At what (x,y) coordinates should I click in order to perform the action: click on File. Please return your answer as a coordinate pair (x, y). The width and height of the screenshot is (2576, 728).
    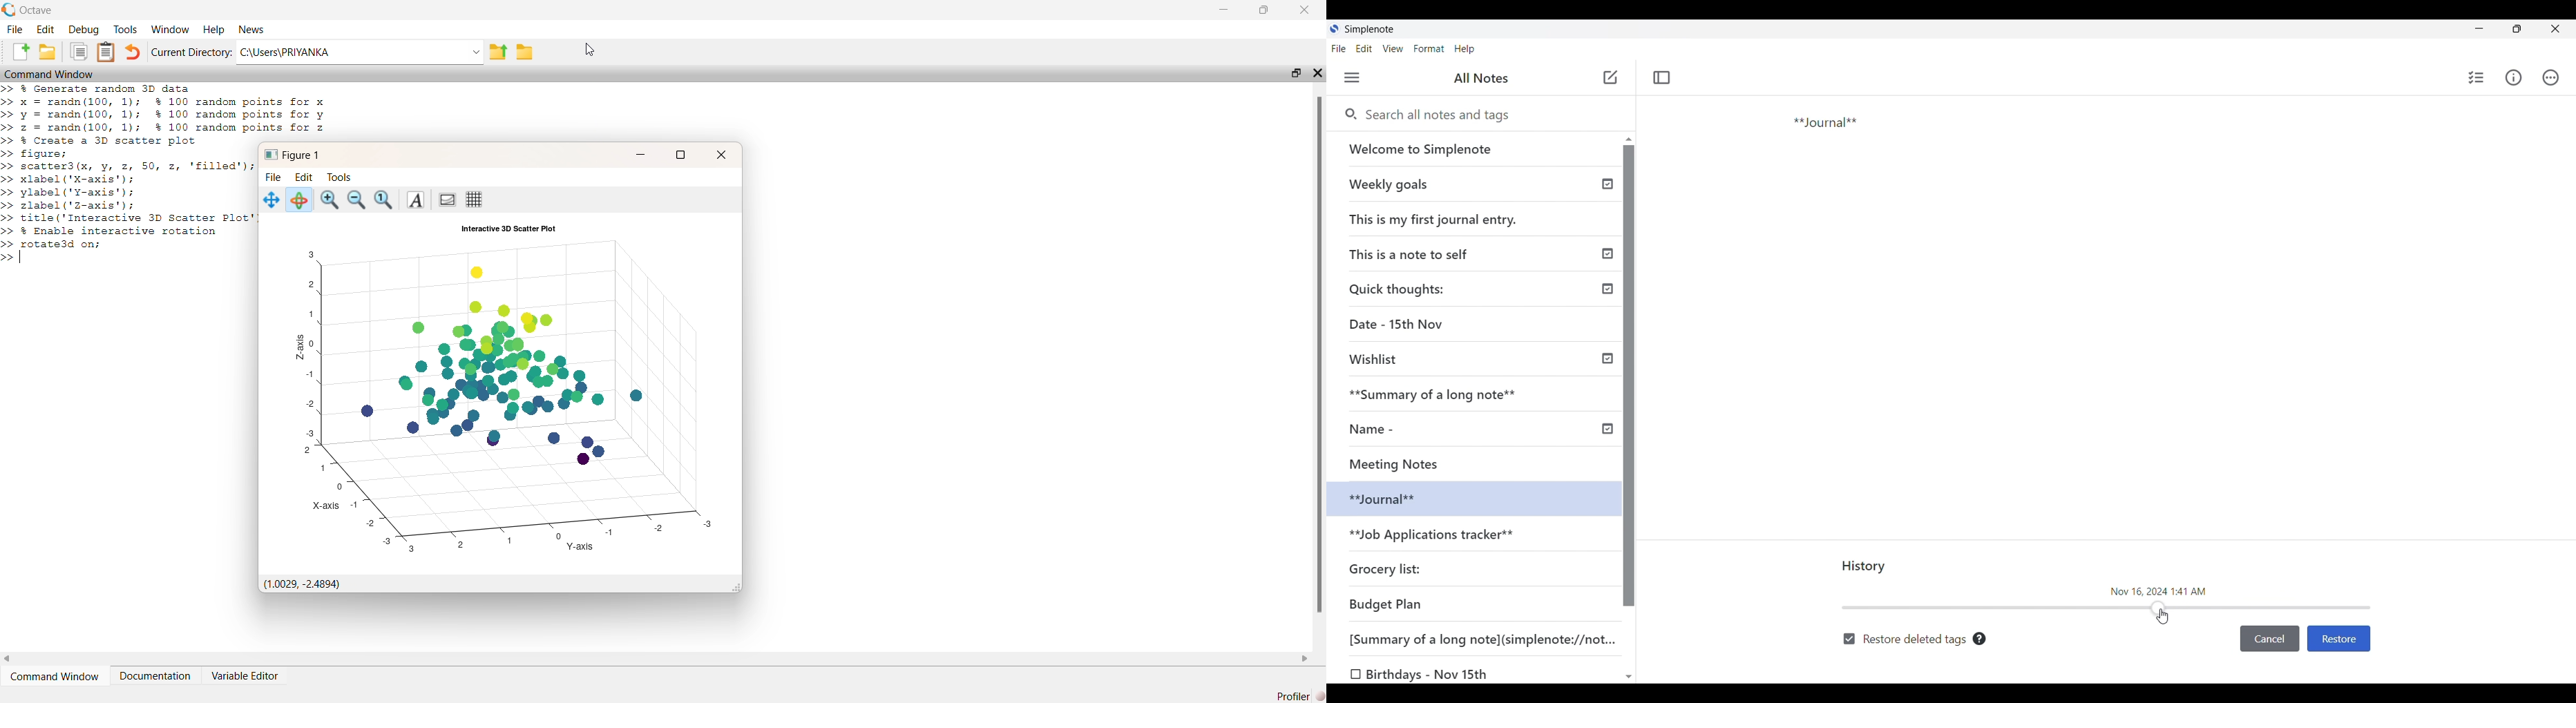
    Looking at the image, I should click on (15, 30).